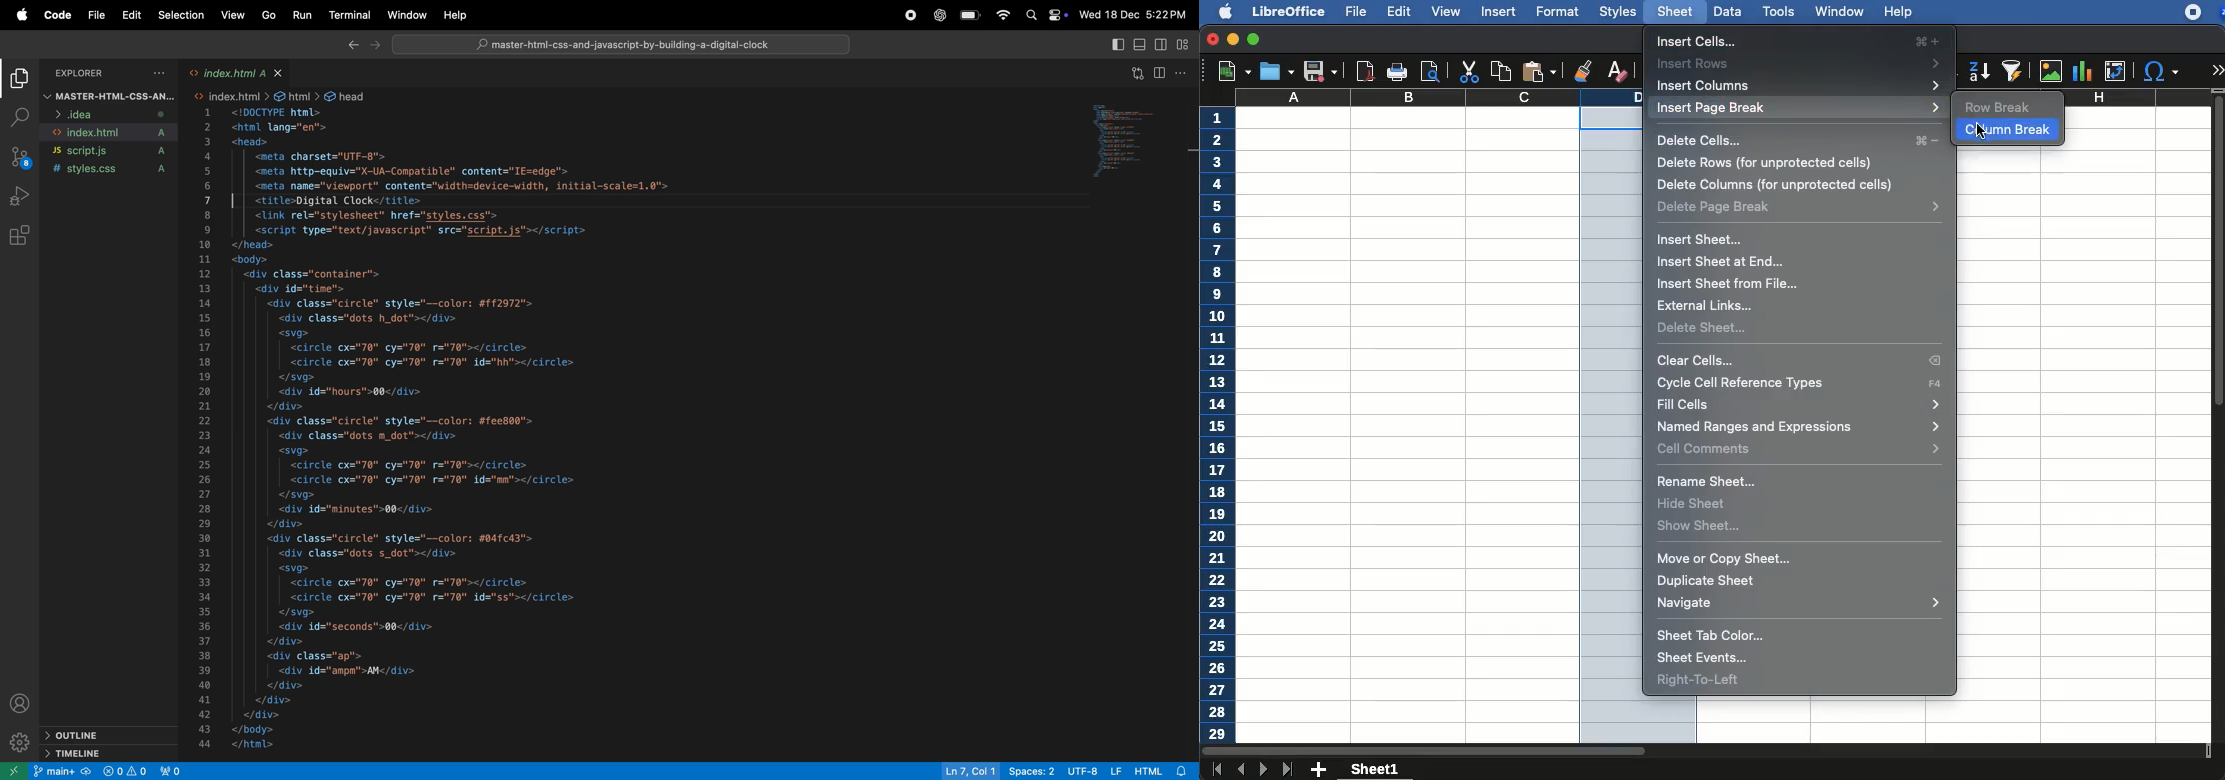 The height and width of the screenshot is (784, 2240). What do you see at coordinates (172, 771) in the screenshot?
I see `view port` at bounding box center [172, 771].